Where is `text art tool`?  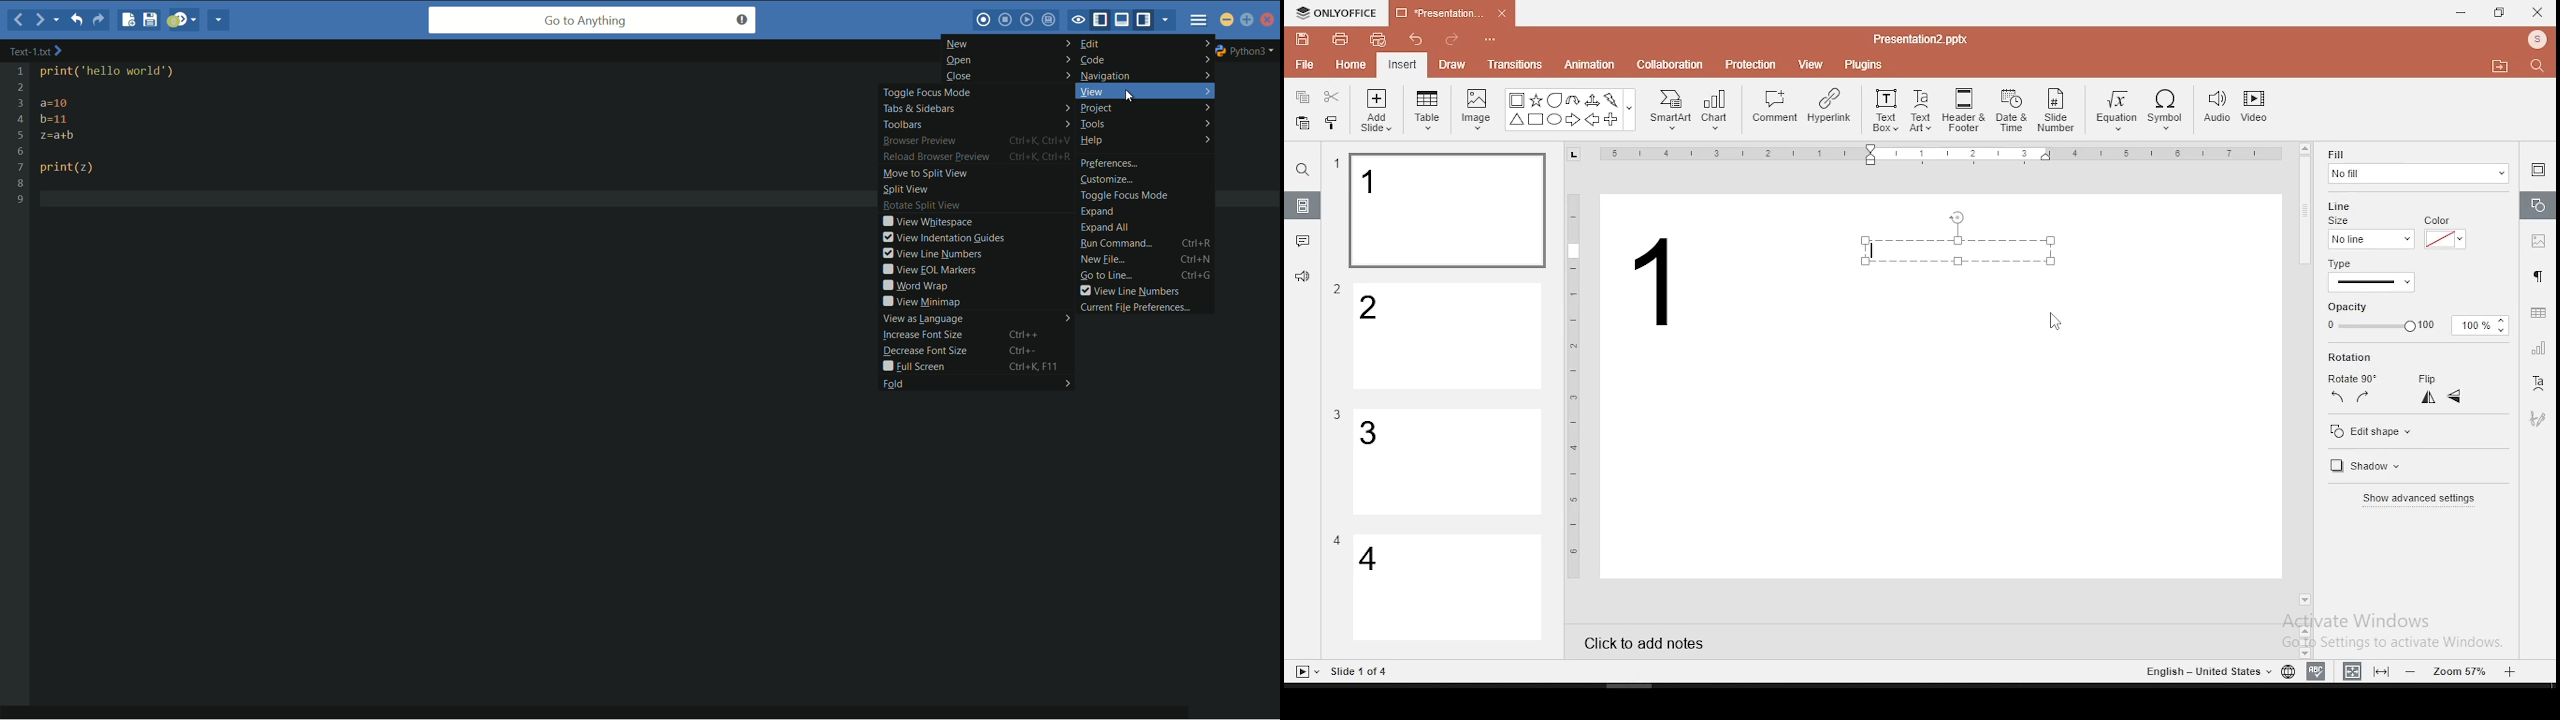 text art tool is located at coordinates (2537, 384).